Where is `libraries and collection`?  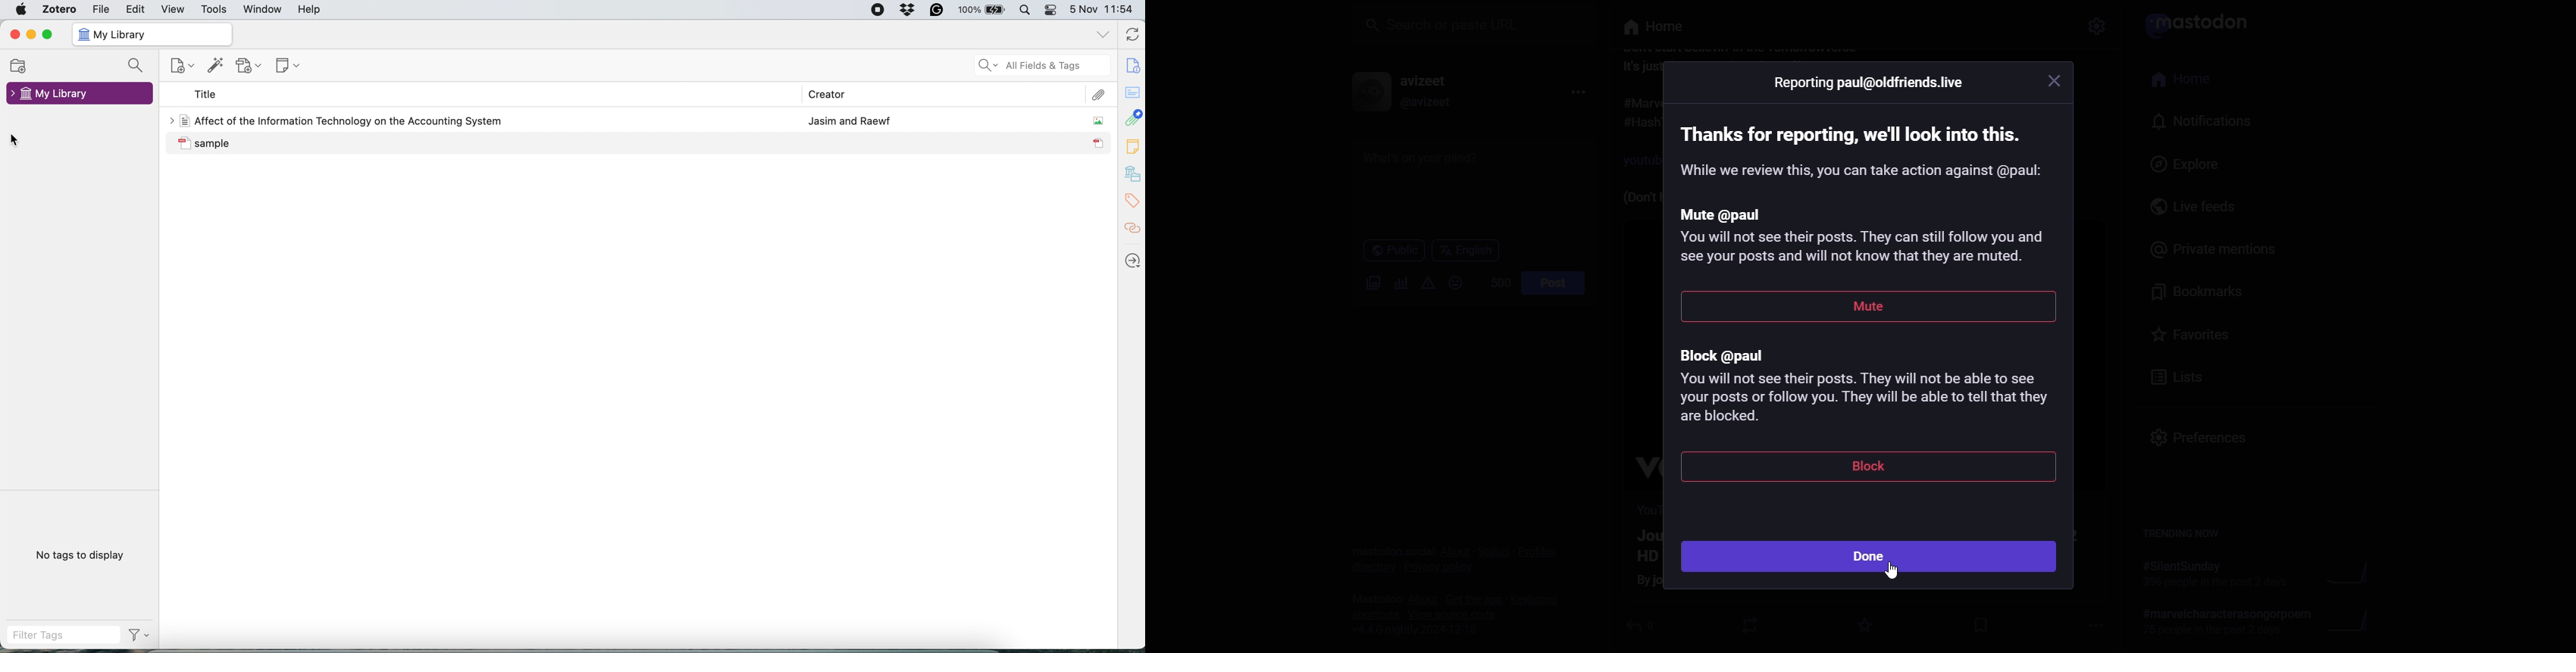 libraries and collection is located at coordinates (1131, 172).